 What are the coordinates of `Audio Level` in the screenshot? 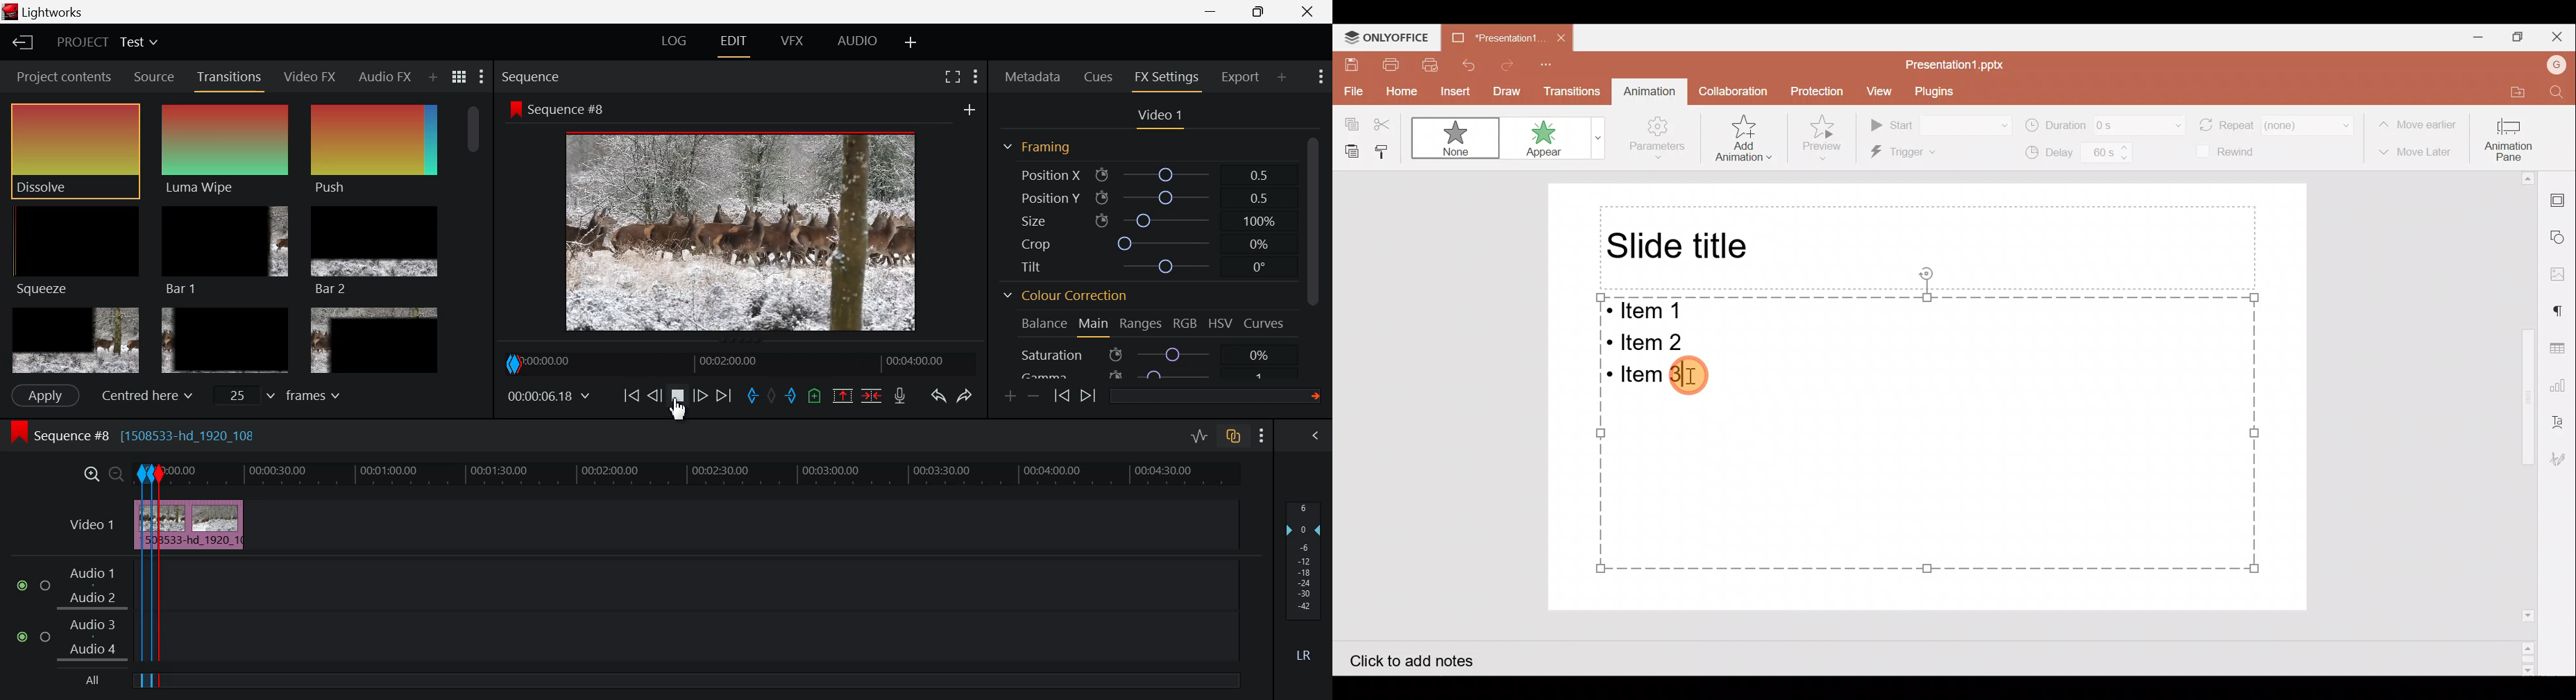 It's located at (1307, 583).